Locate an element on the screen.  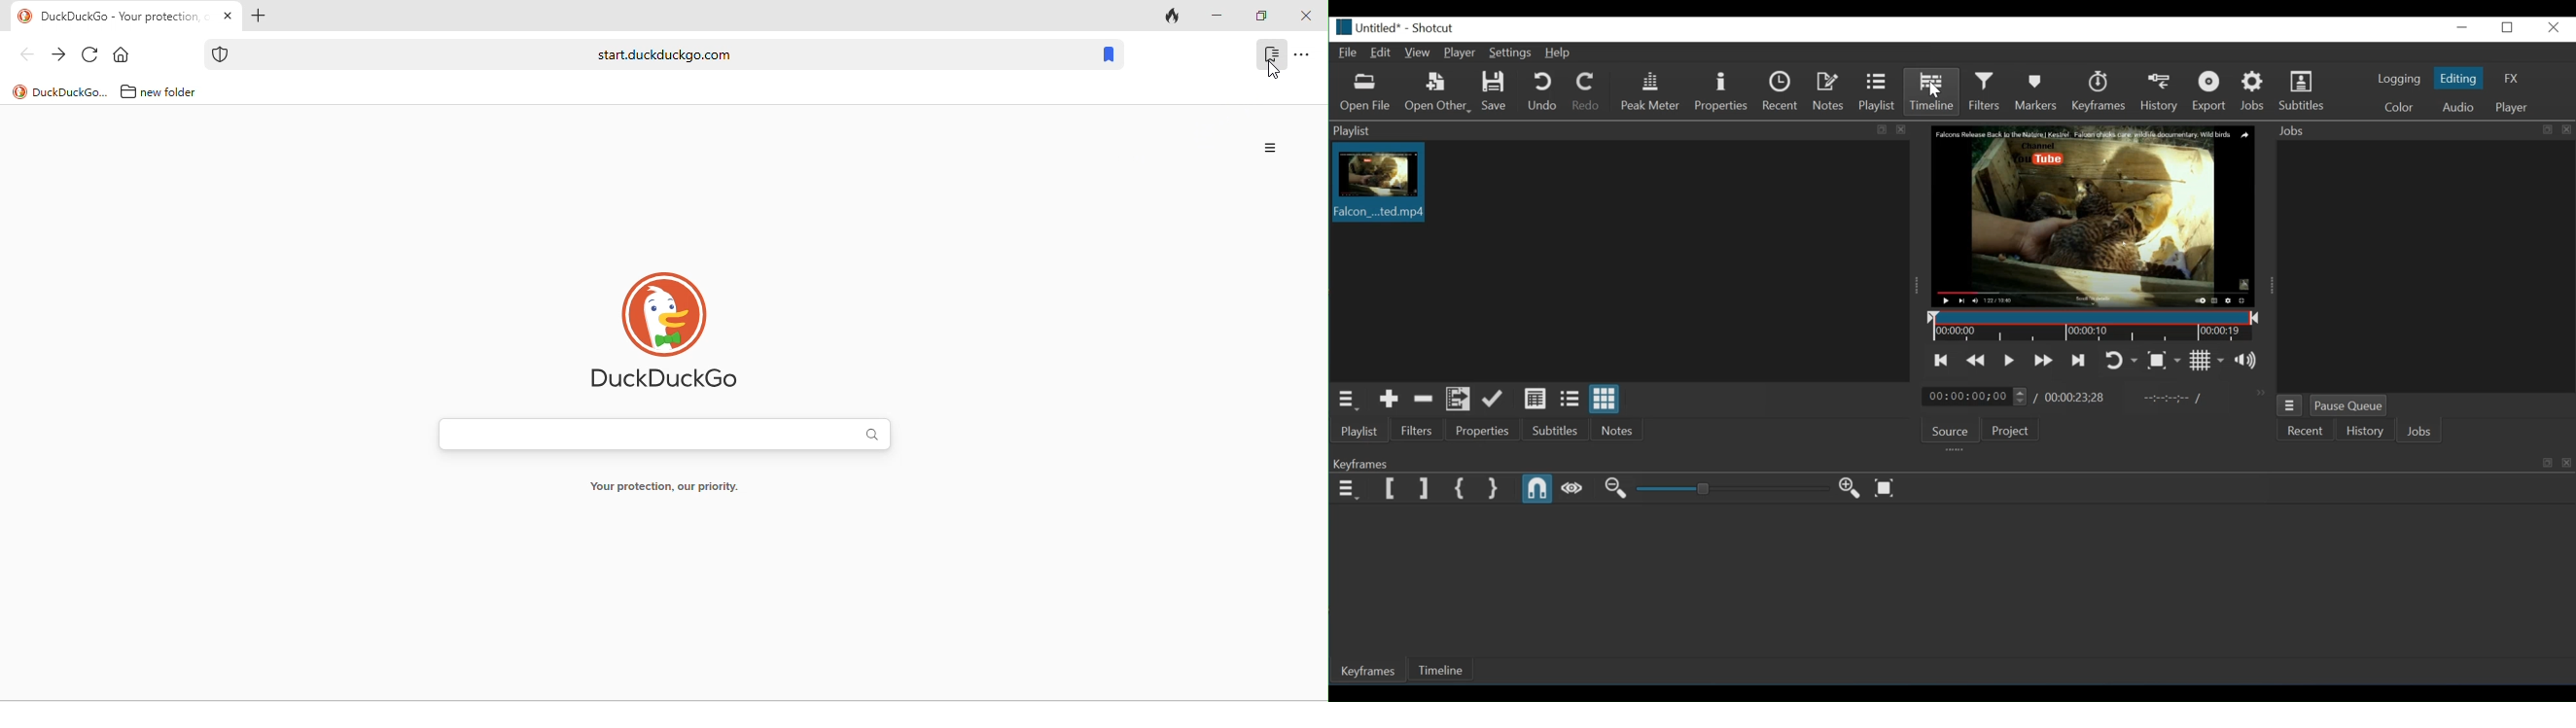
new folder is located at coordinates (176, 91).